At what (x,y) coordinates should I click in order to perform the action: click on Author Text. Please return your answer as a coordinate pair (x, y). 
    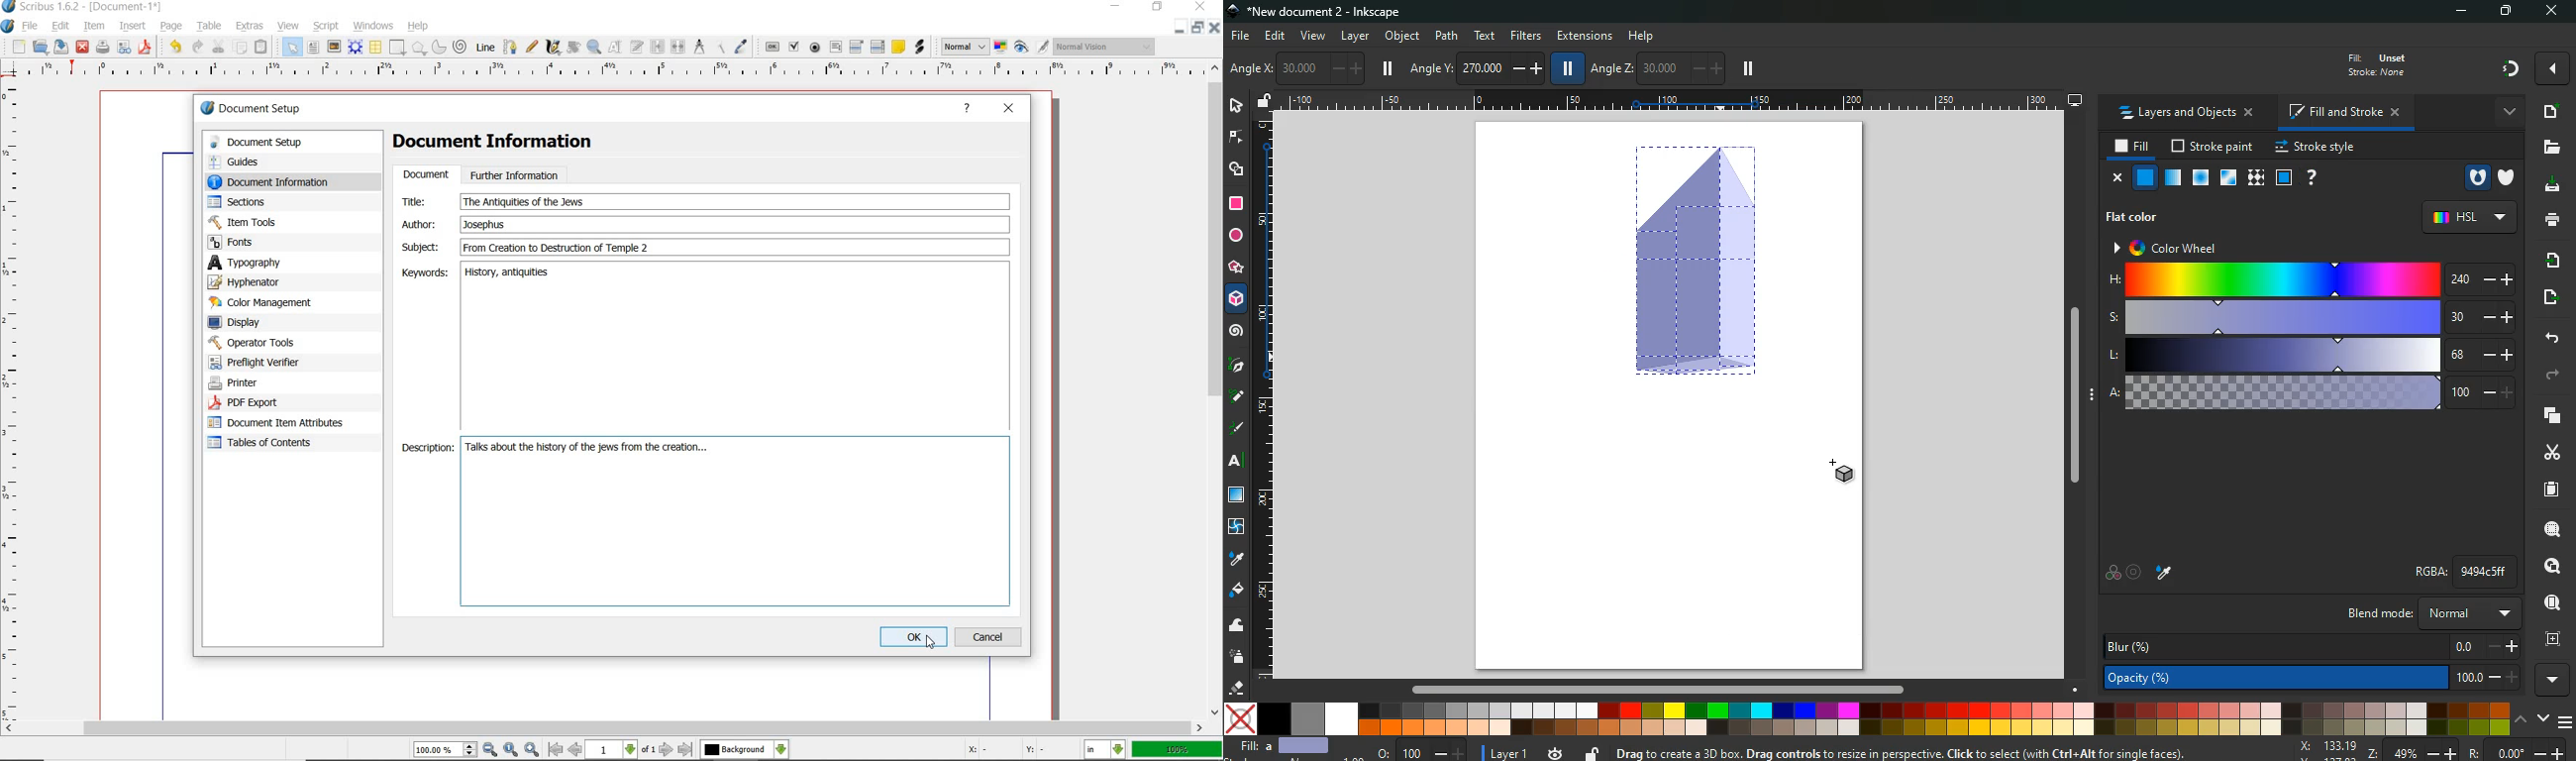
    Looking at the image, I should click on (487, 224).